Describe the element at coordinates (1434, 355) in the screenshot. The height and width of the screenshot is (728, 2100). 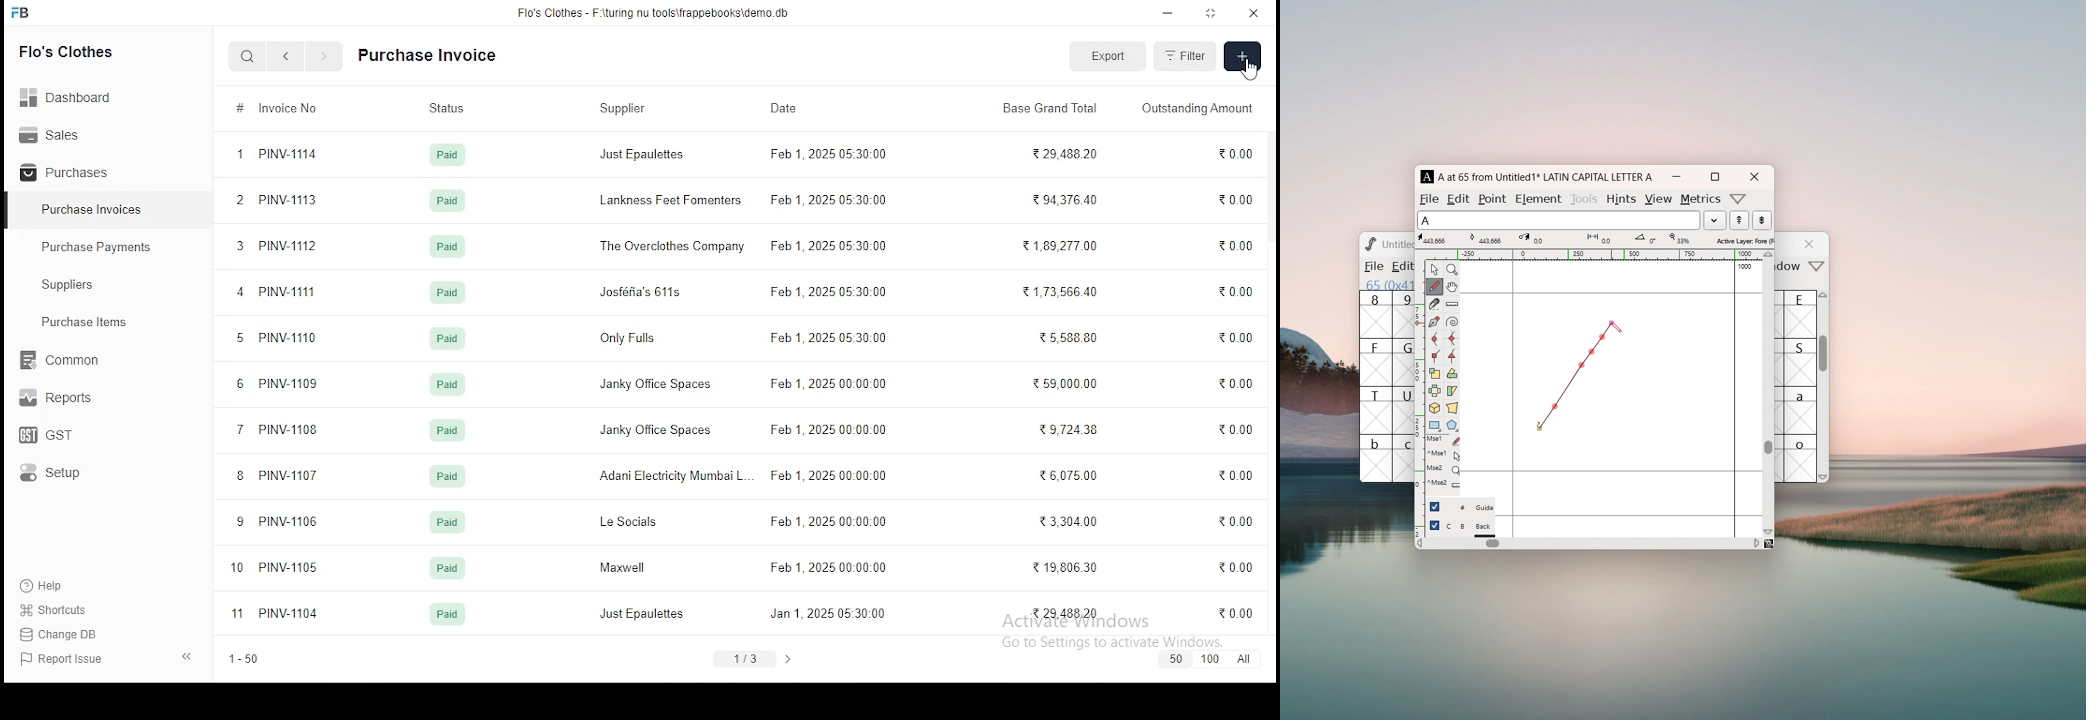
I see `add a corner point` at that location.